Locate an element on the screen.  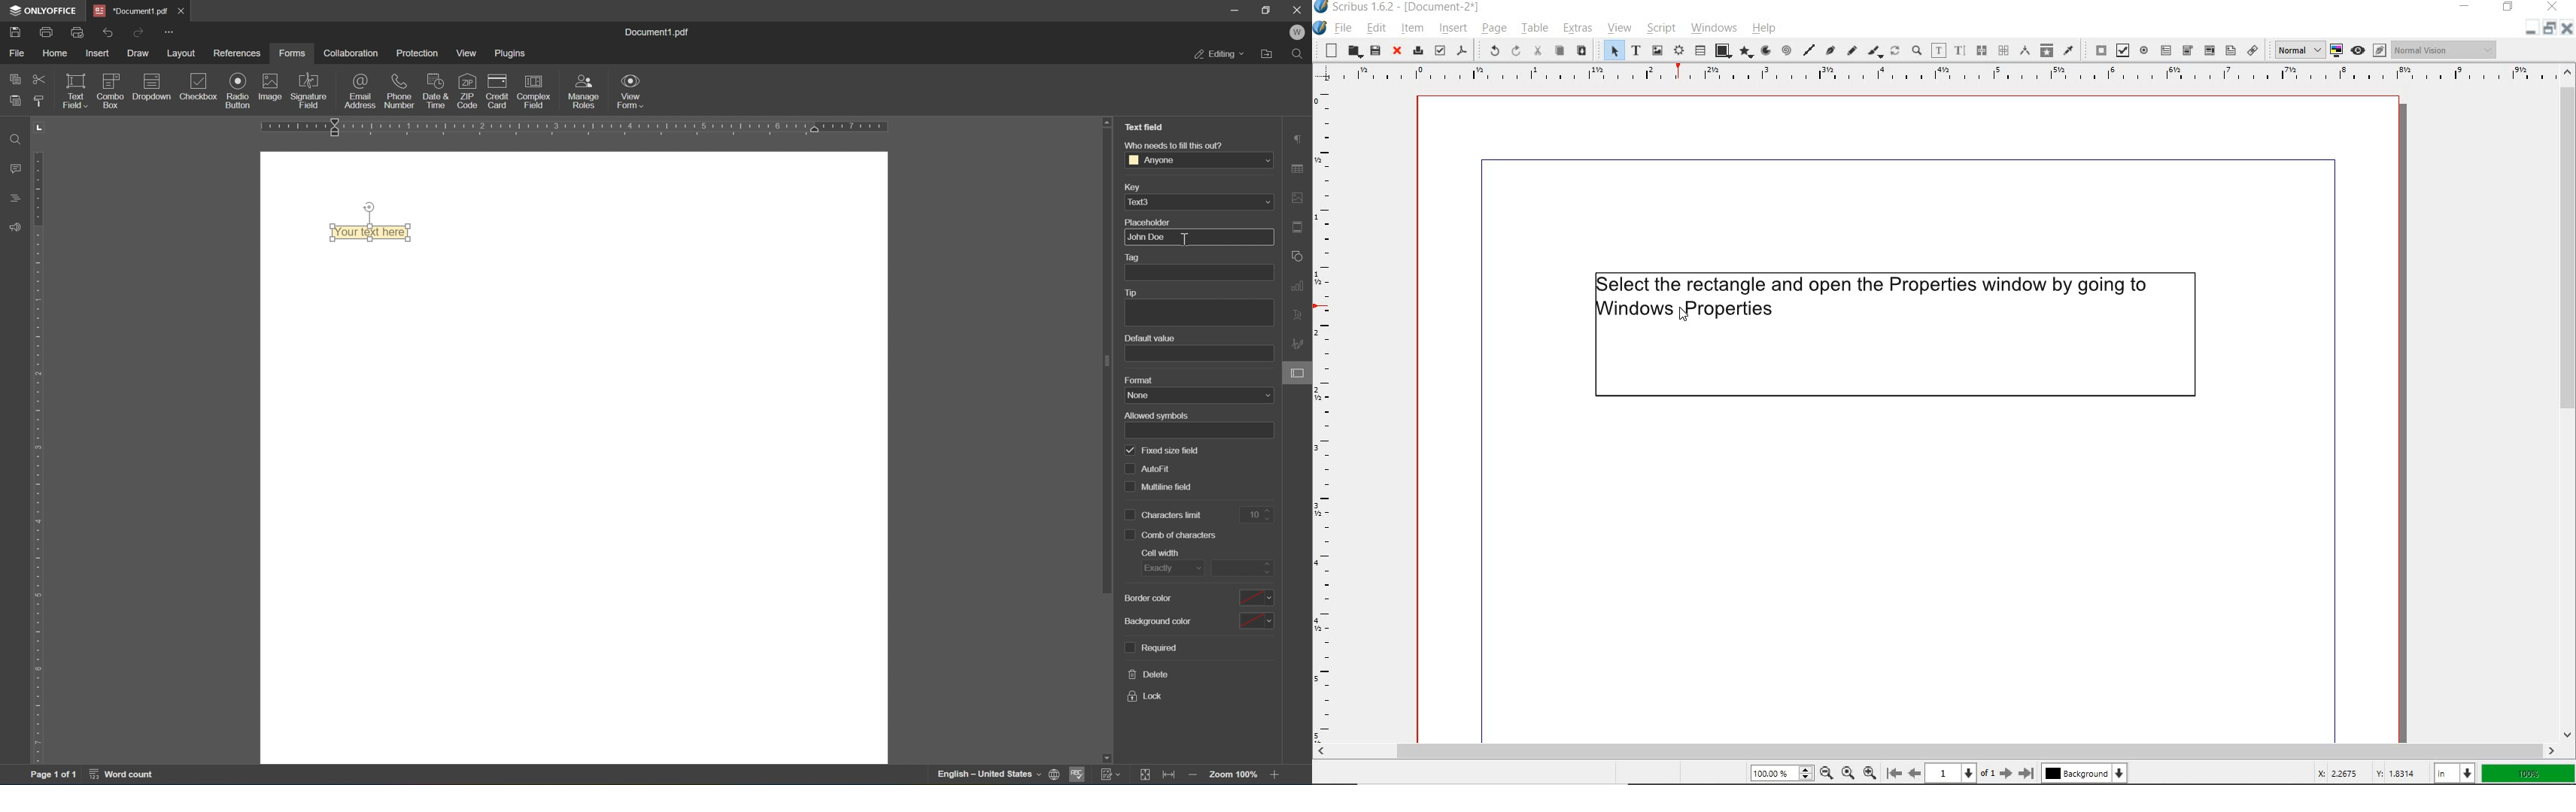
text field is located at coordinates (75, 90).